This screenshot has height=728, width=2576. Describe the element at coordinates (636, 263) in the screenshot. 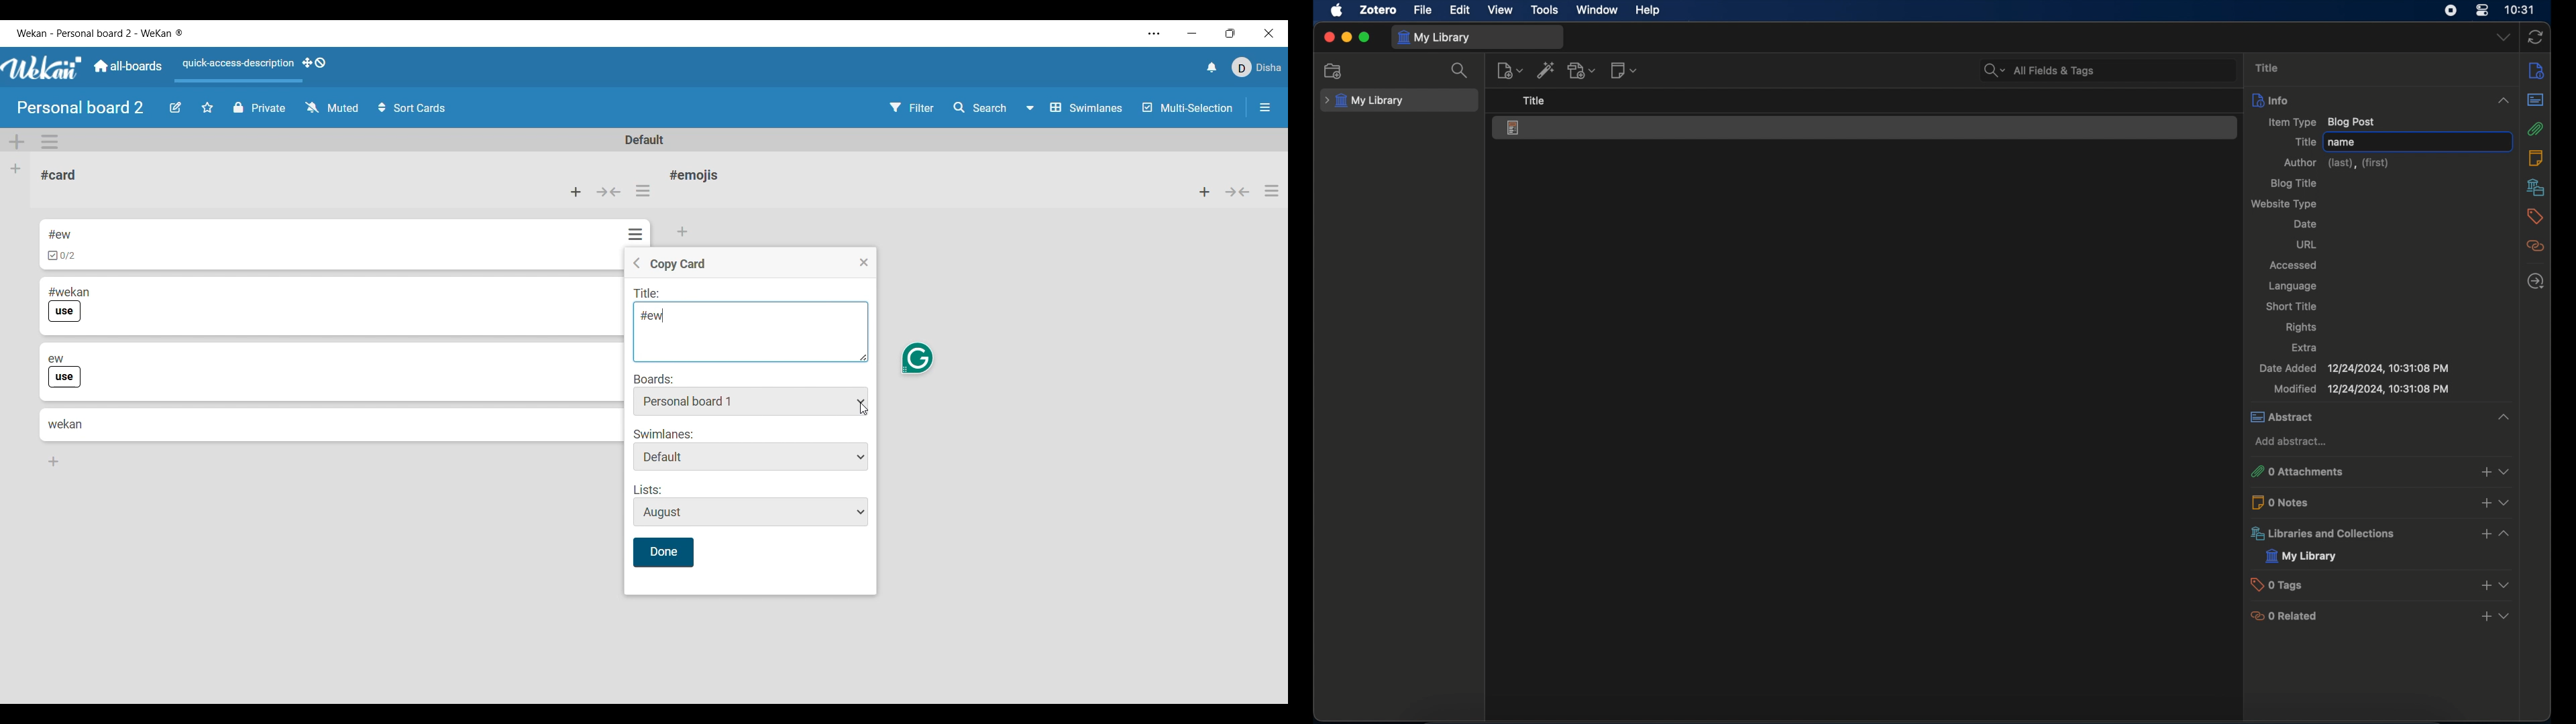

I see `Goback` at that location.